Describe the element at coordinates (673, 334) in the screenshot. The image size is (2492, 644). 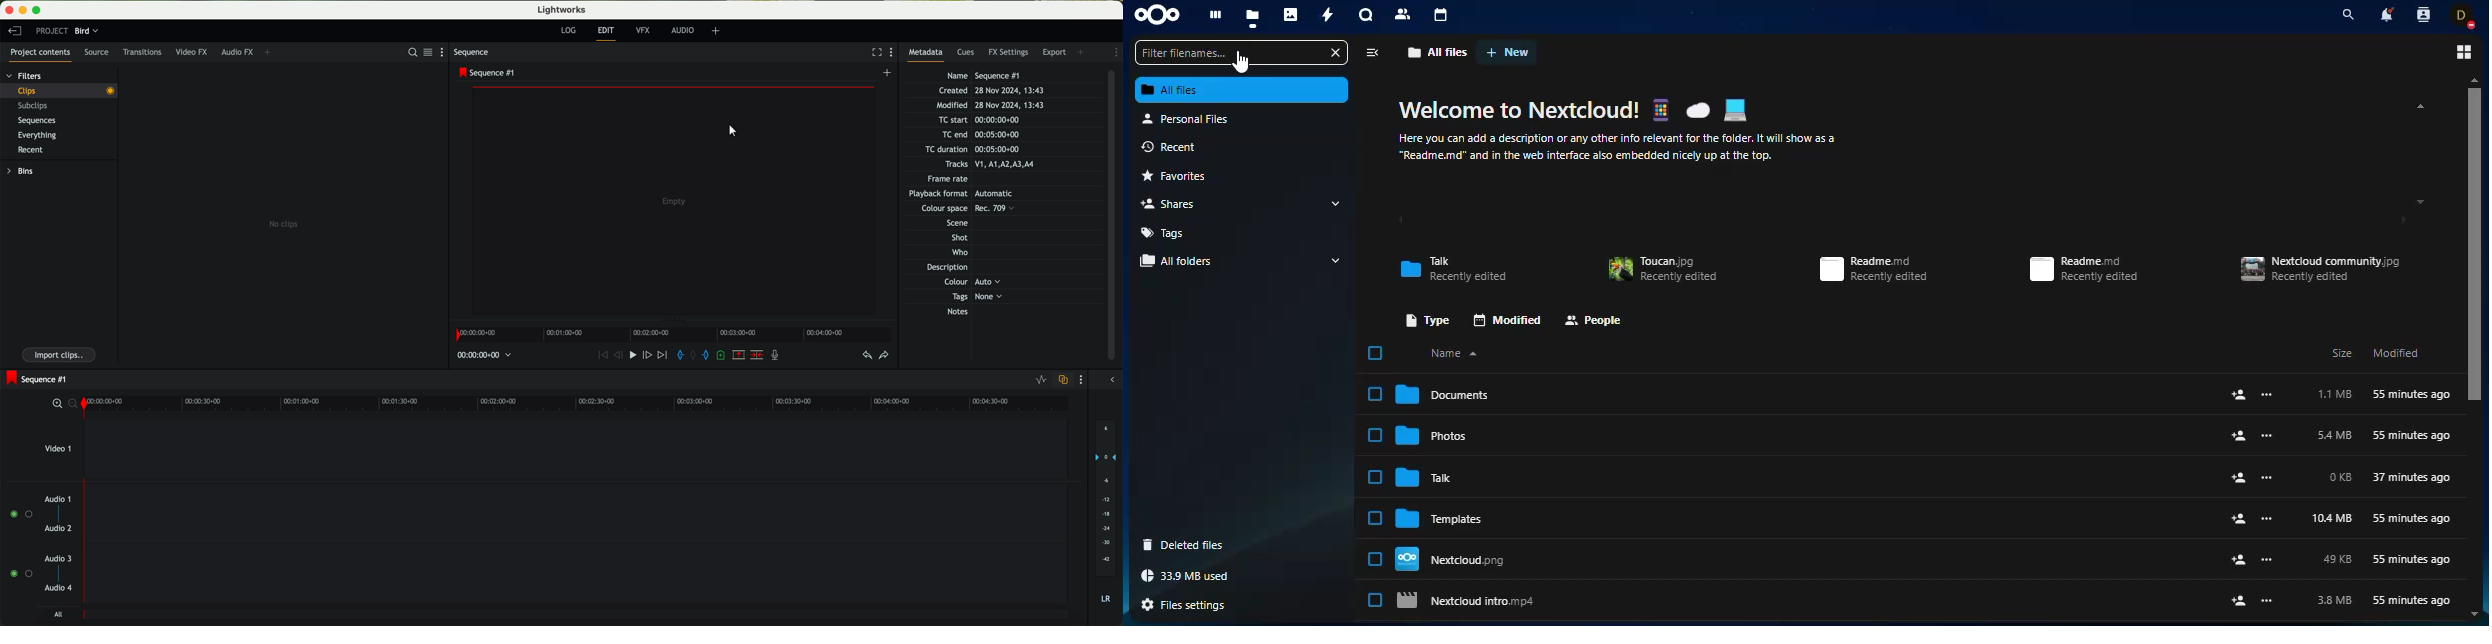
I see `timeline` at that location.